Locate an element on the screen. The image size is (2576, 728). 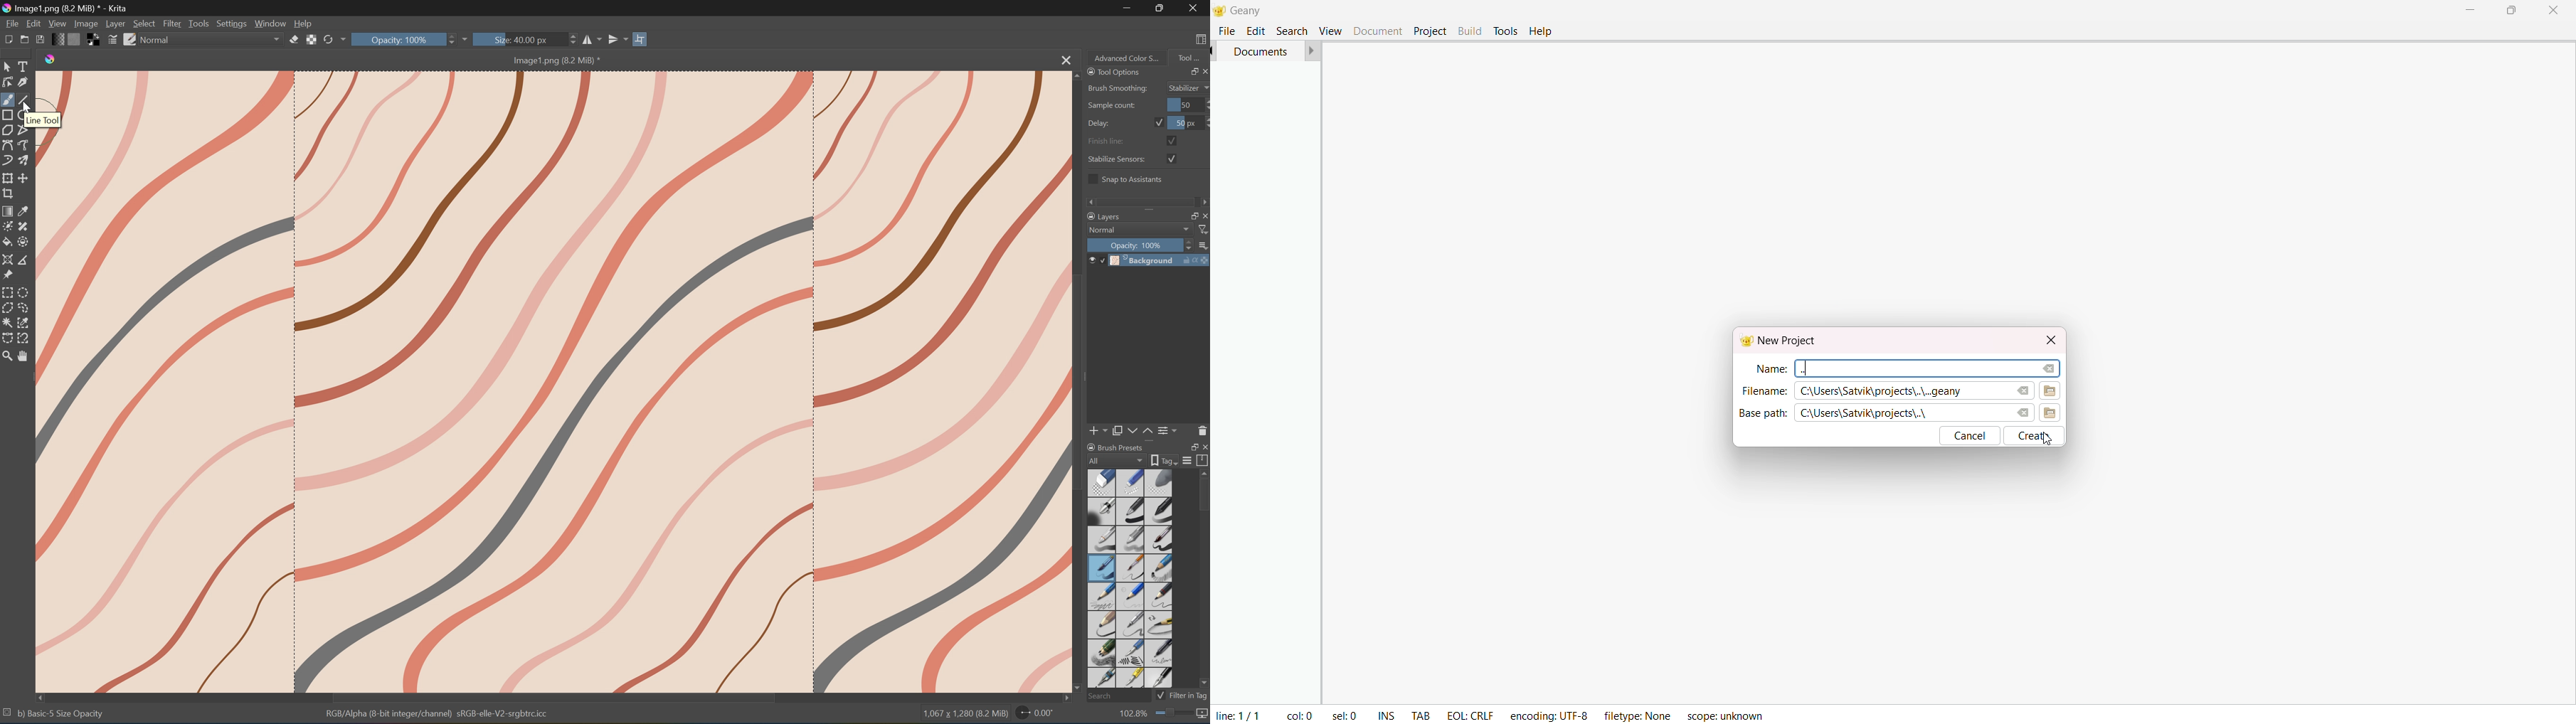
Filter is located at coordinates (1203, 230).